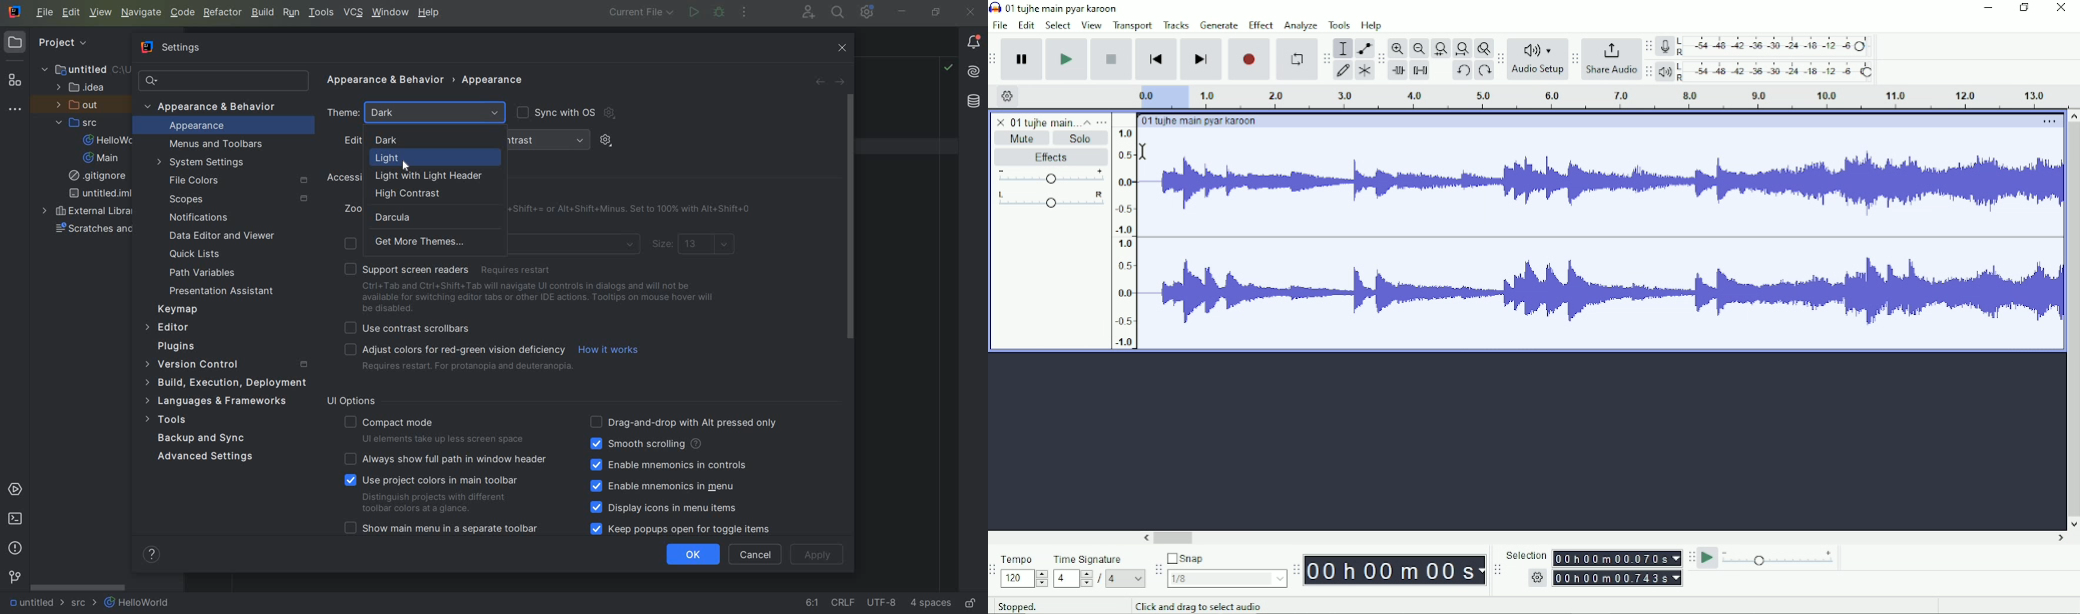 Image resolution: width=2100 pixels, height=616 pixels. Describe the element at coordinates (1066, 8) in the screenshot. I see `01 tujhe main pyar karoon` at that location.